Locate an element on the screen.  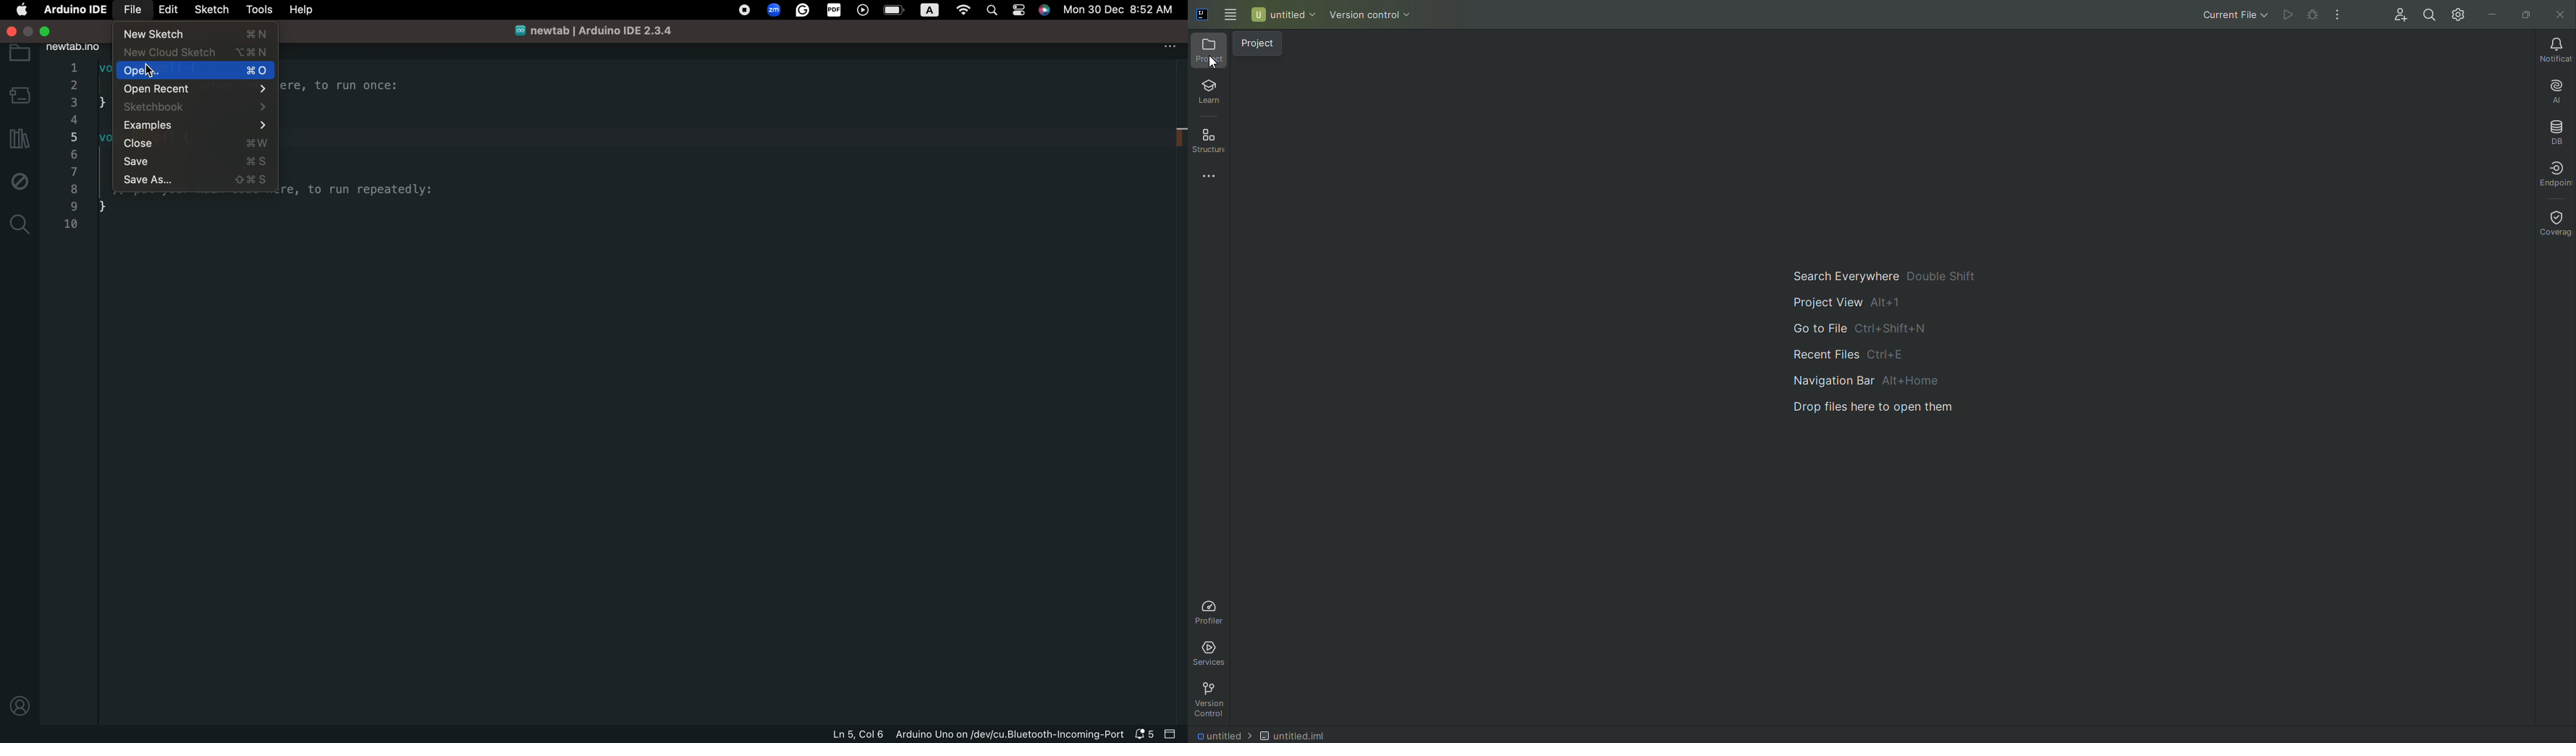
file is located at coordinates (128, 11).